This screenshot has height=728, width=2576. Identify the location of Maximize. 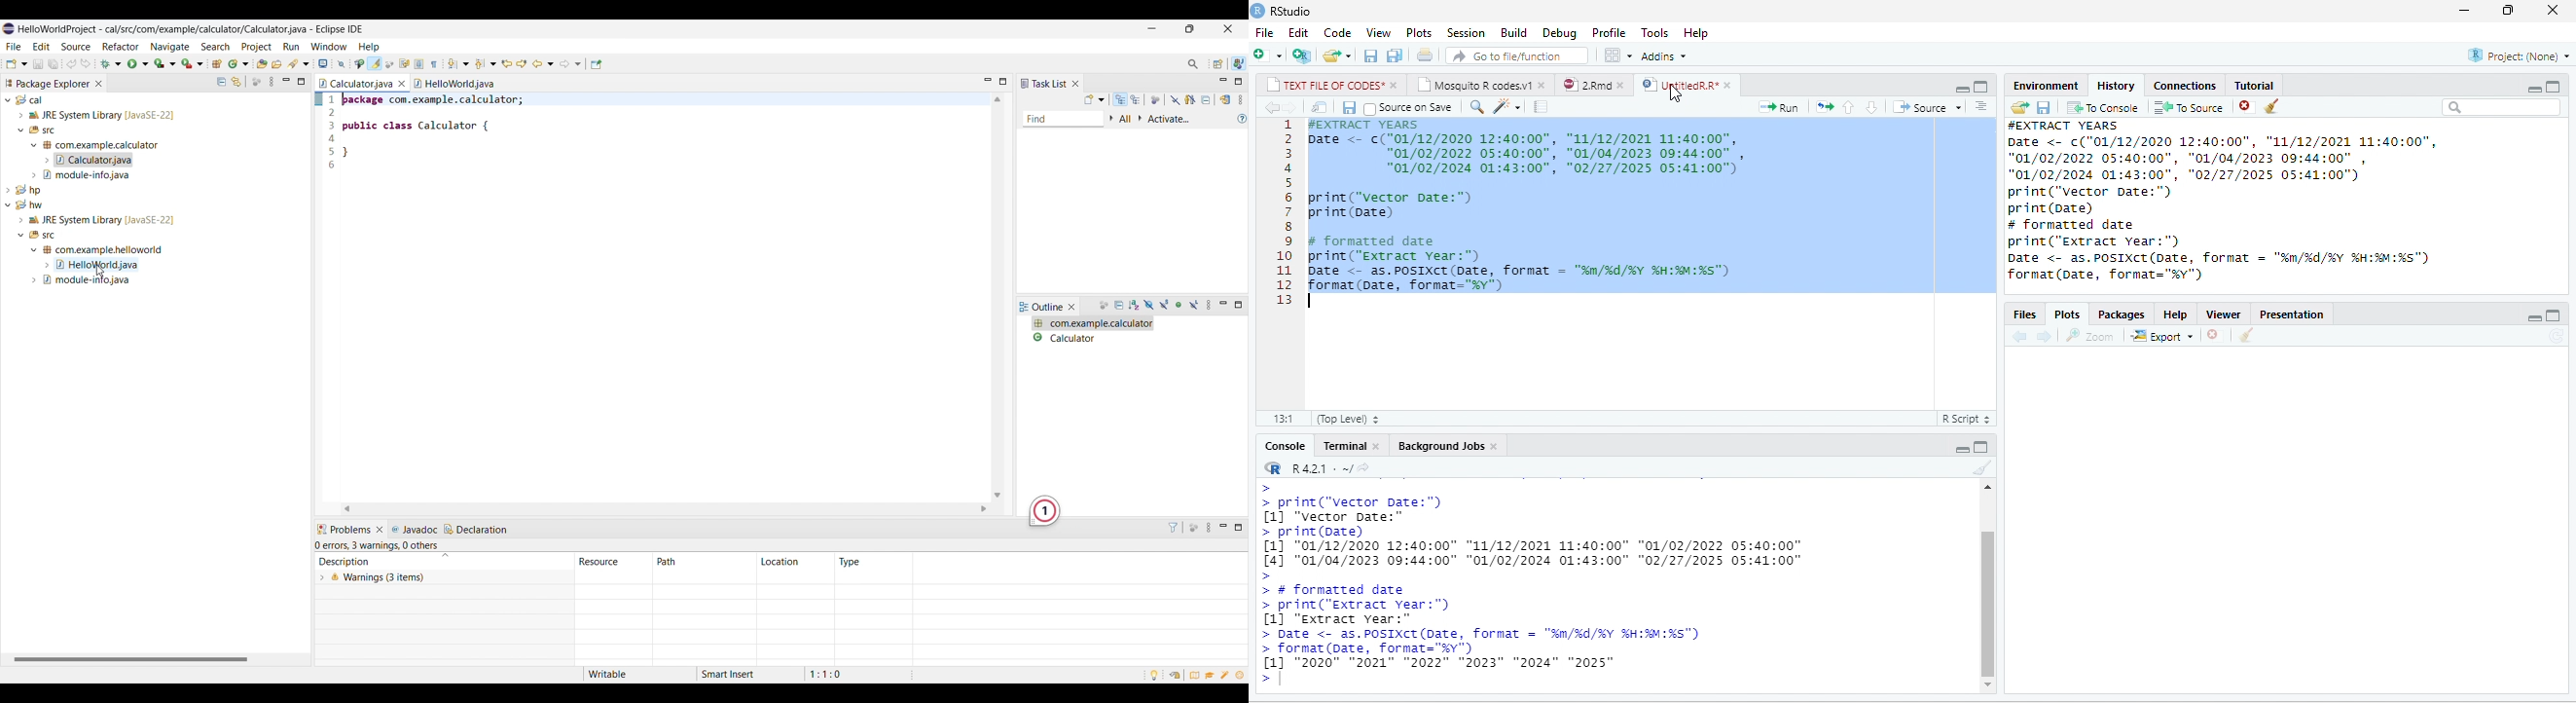
(1239, 305).